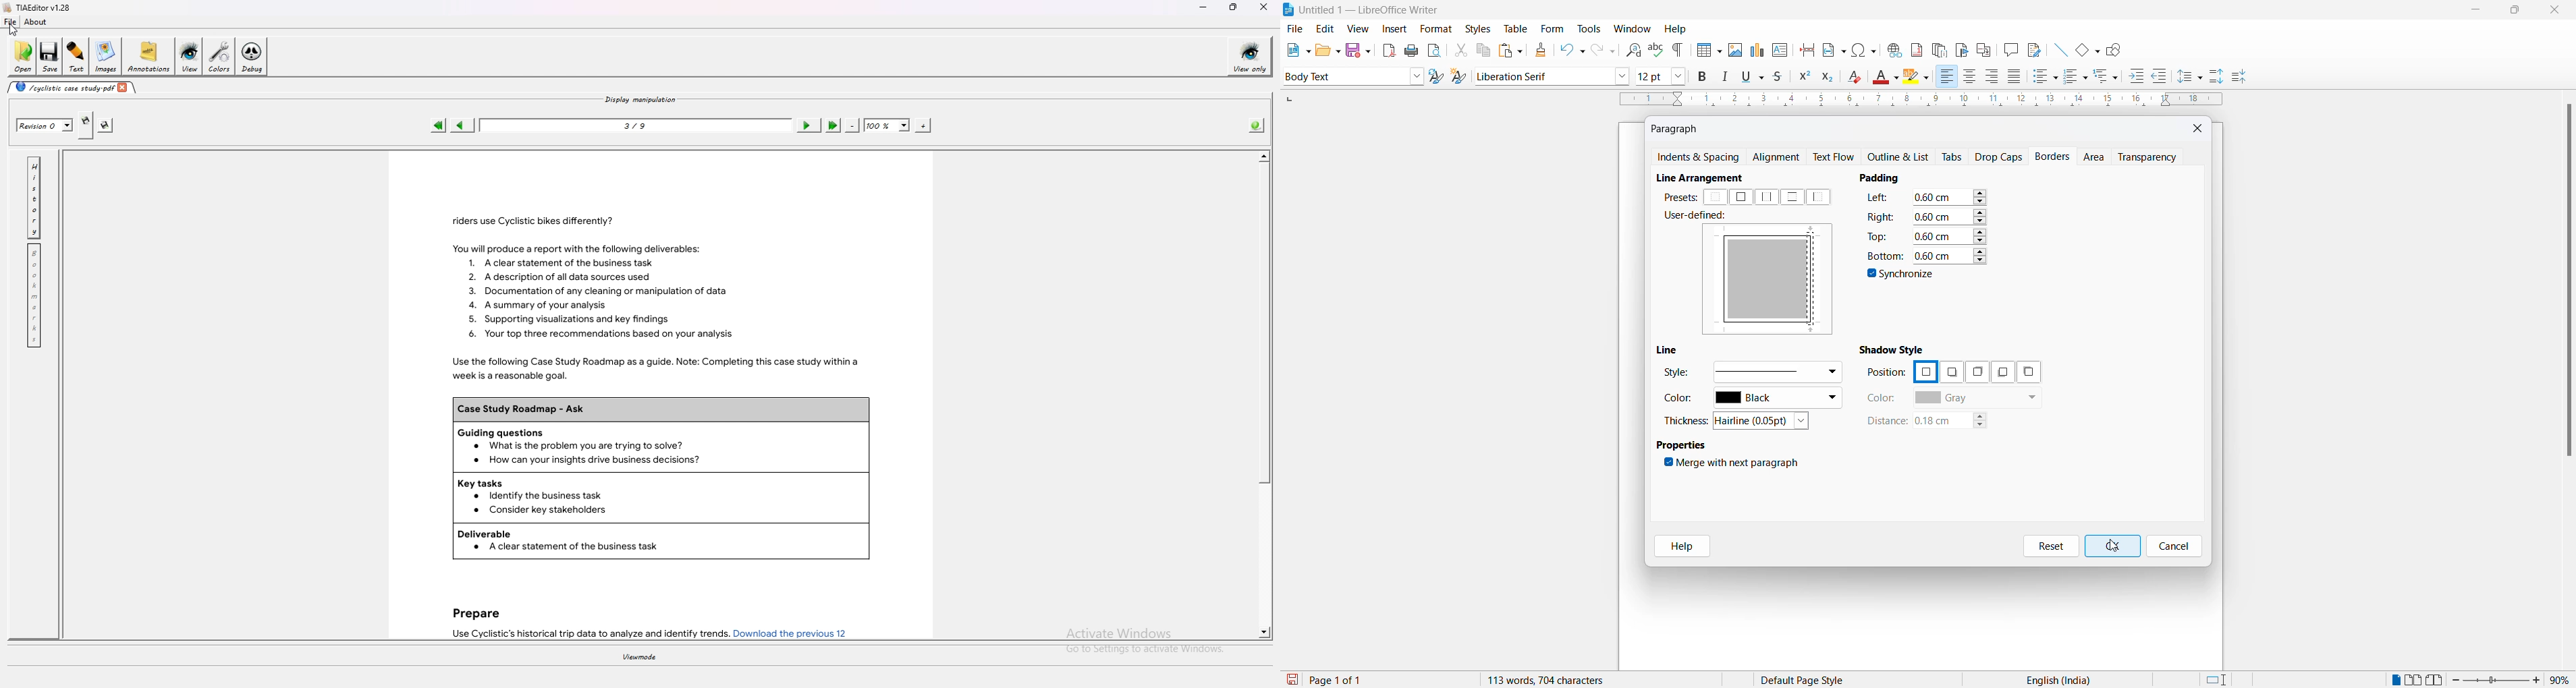  I want to click on paste, so click(1508, 51).